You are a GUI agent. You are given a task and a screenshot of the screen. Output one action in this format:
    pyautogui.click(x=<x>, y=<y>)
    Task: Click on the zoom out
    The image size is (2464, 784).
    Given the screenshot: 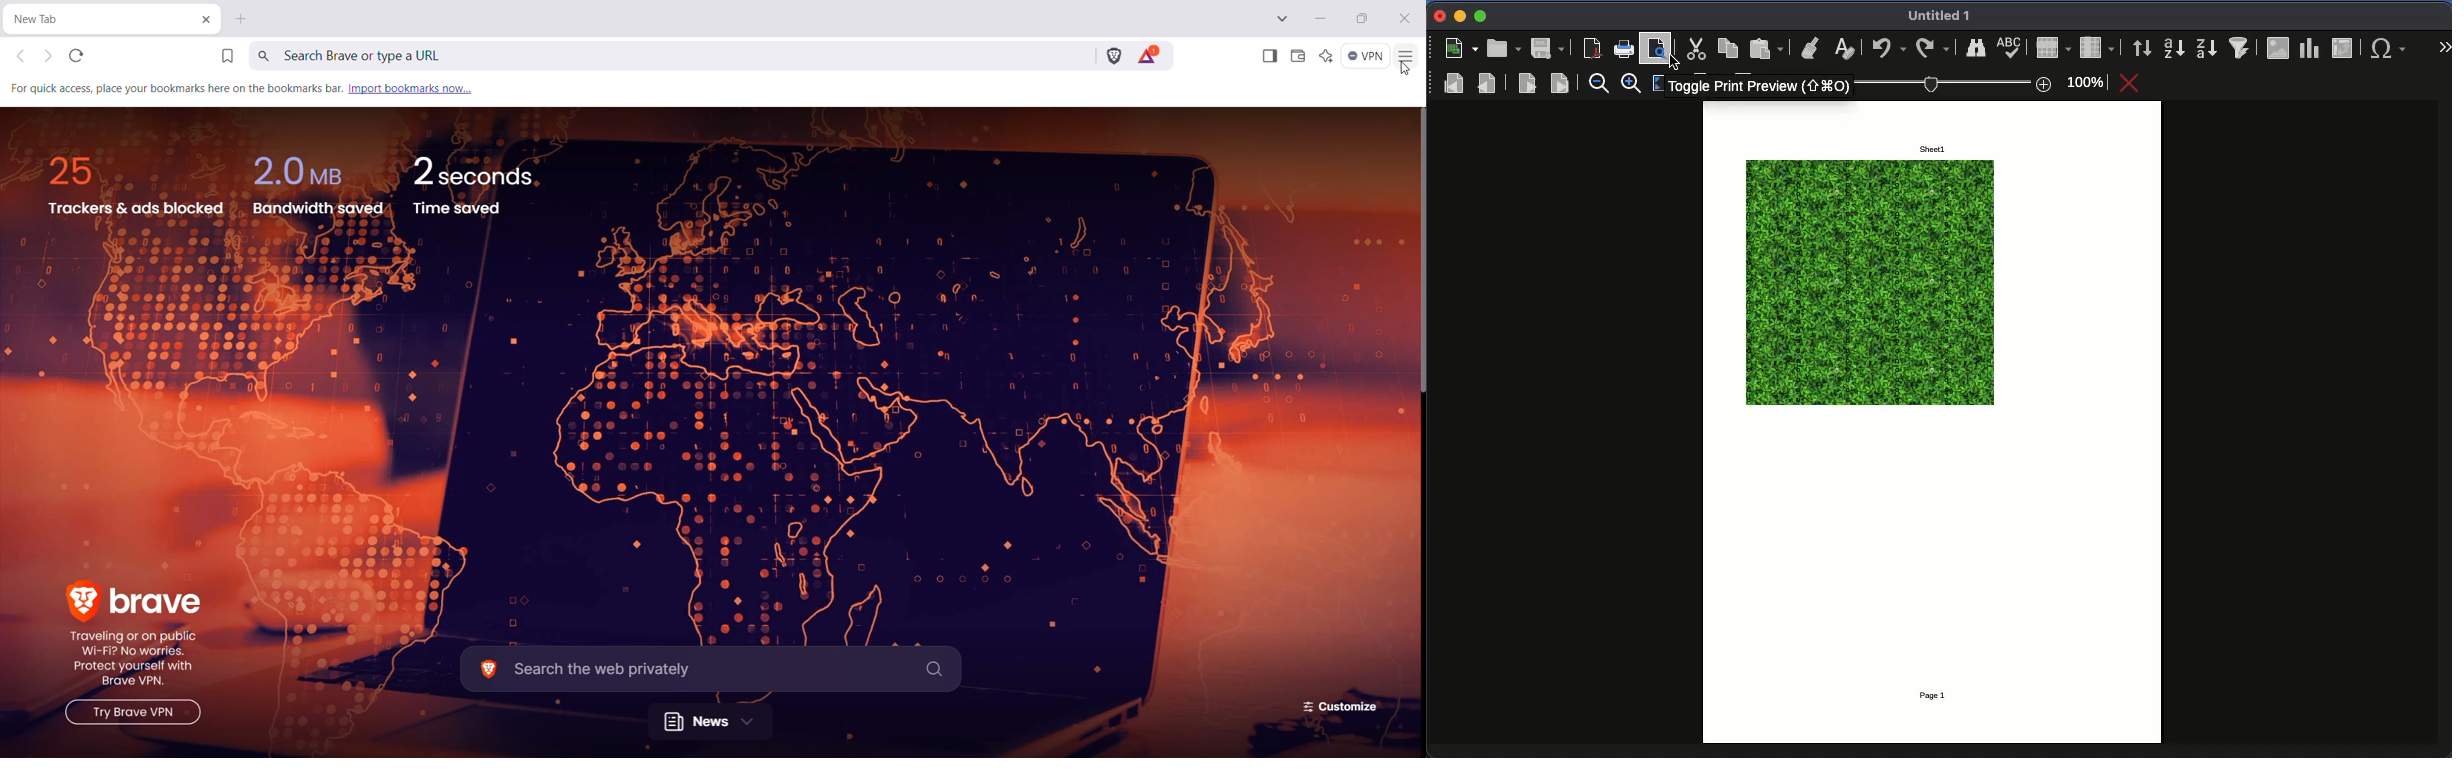 What is the action you would take?
    pyautogui.click(x=1598, y=85)
    